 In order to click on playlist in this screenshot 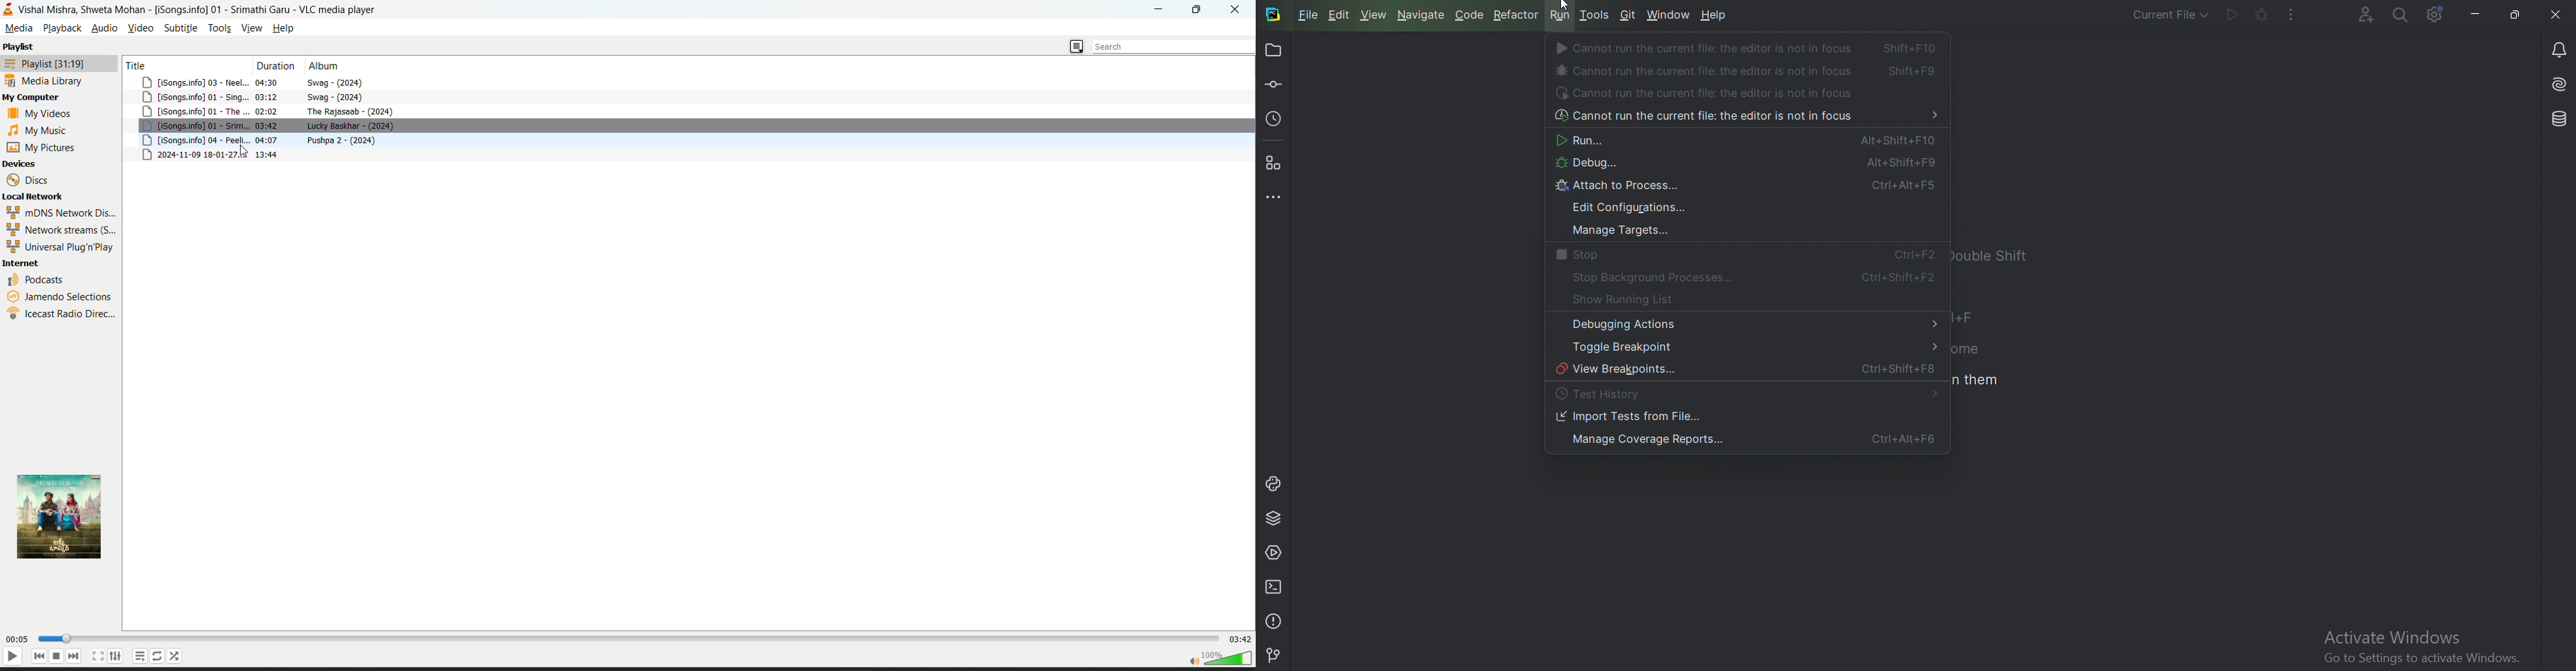, I will do `click(44, 63)`.